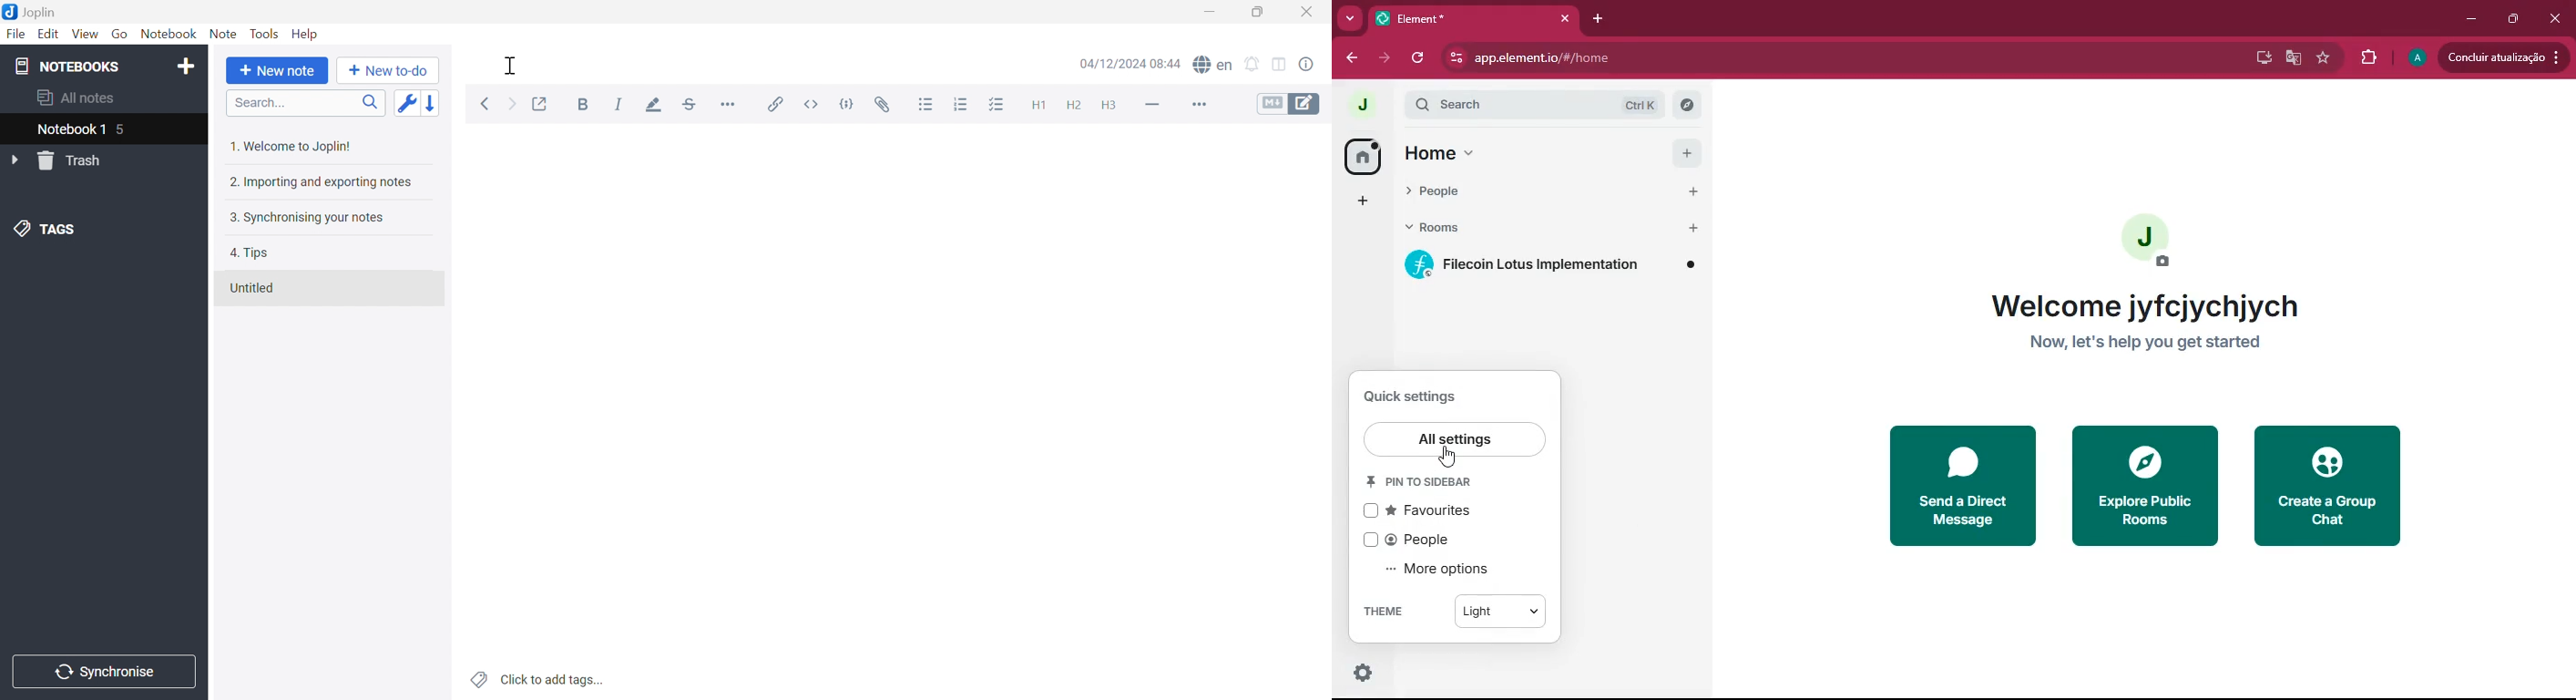 This screenshot has width=2576, height=700. I want to click on desktop, so click(2261, 58).